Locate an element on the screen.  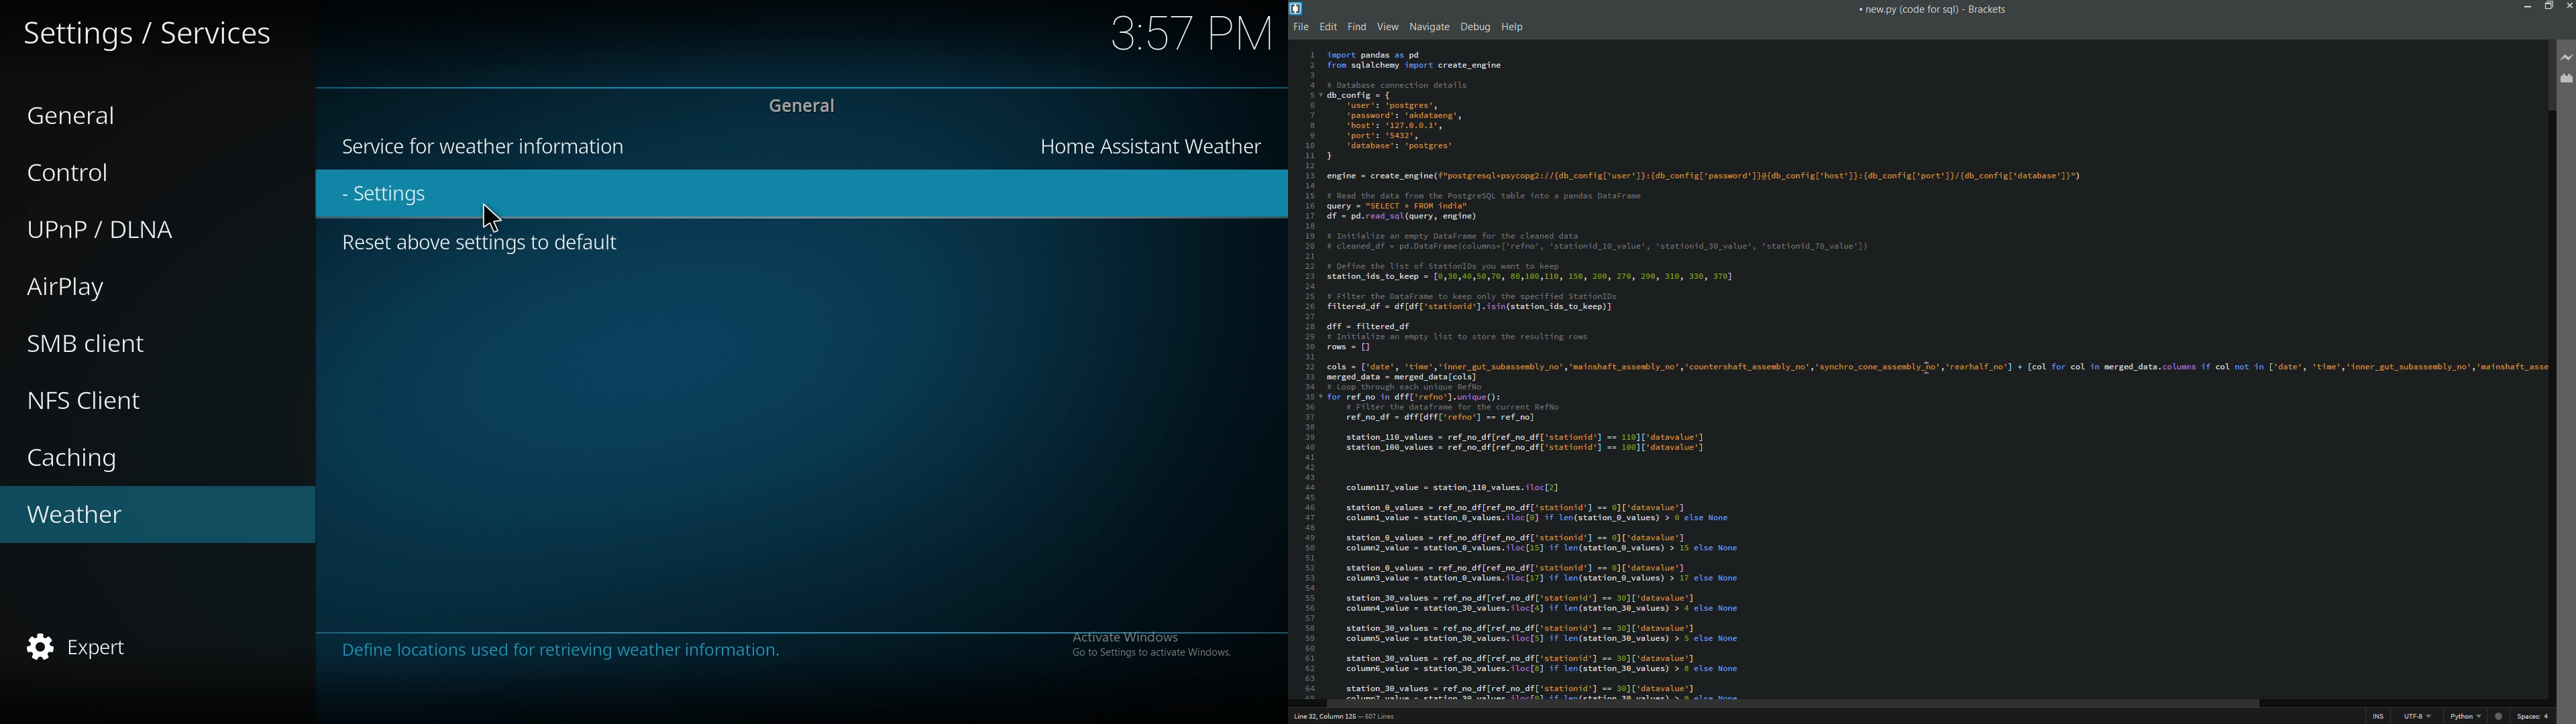
navigate menu is located at coordinates (1428, 27).